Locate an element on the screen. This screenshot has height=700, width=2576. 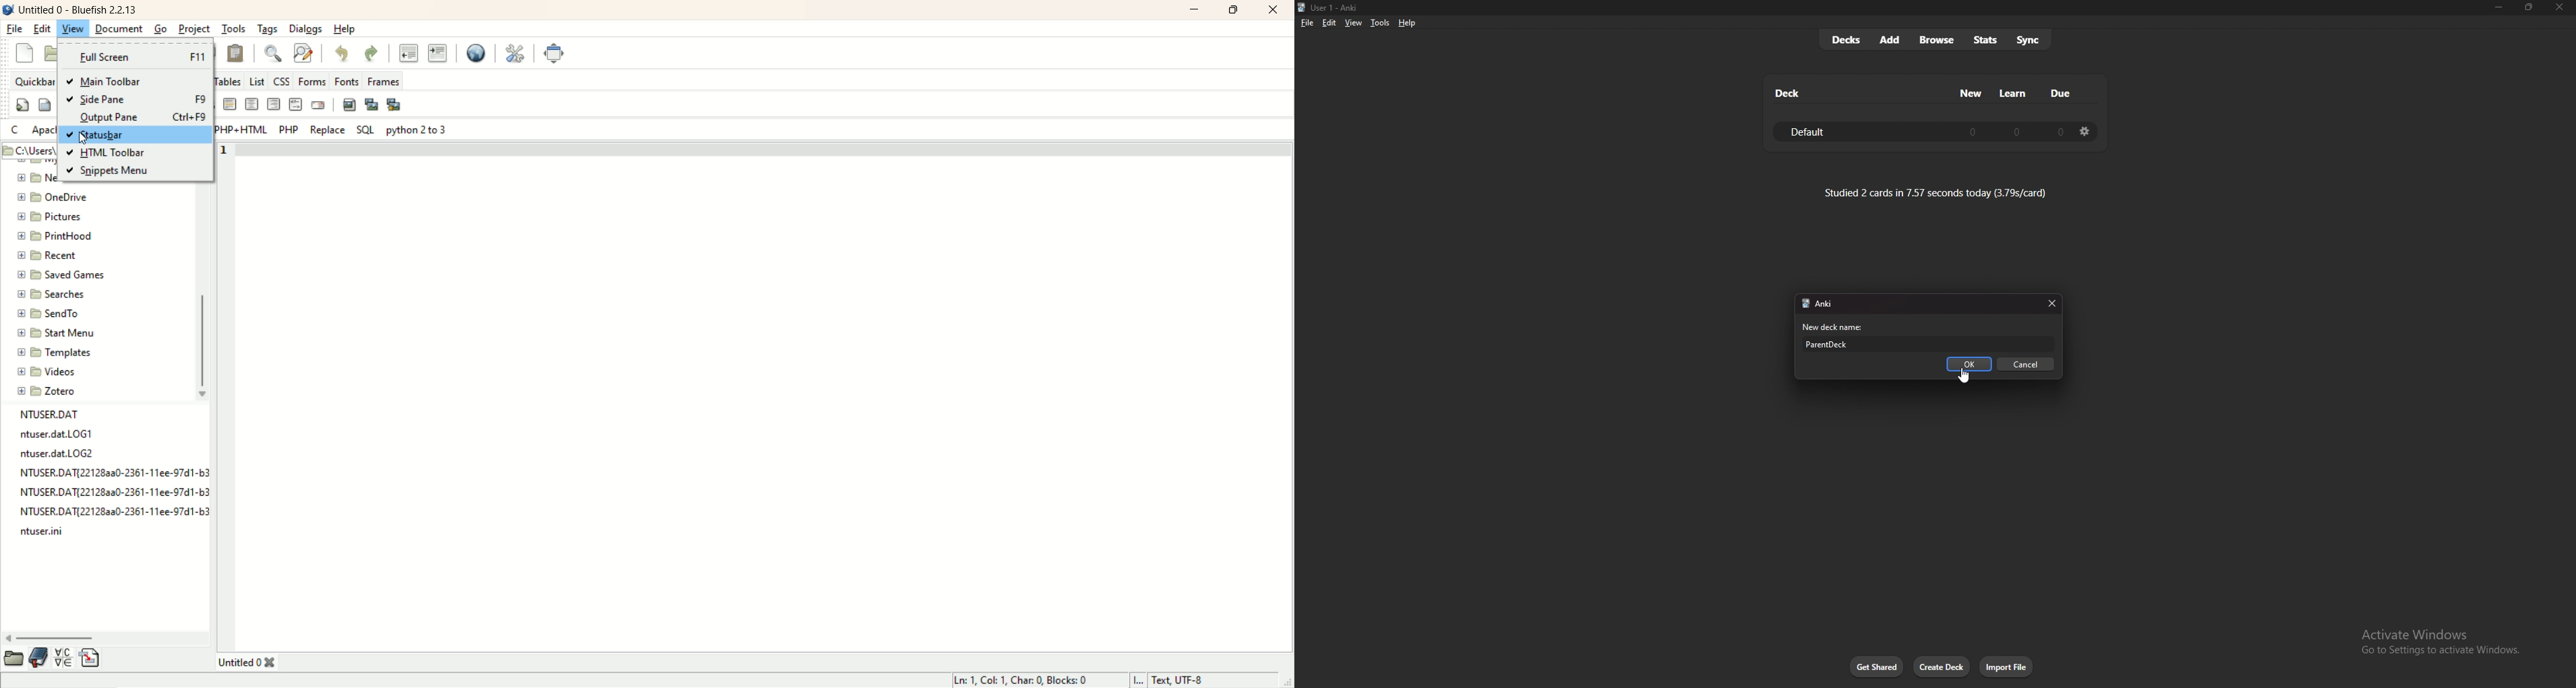
minimize is located at coordinates (1197, 10).